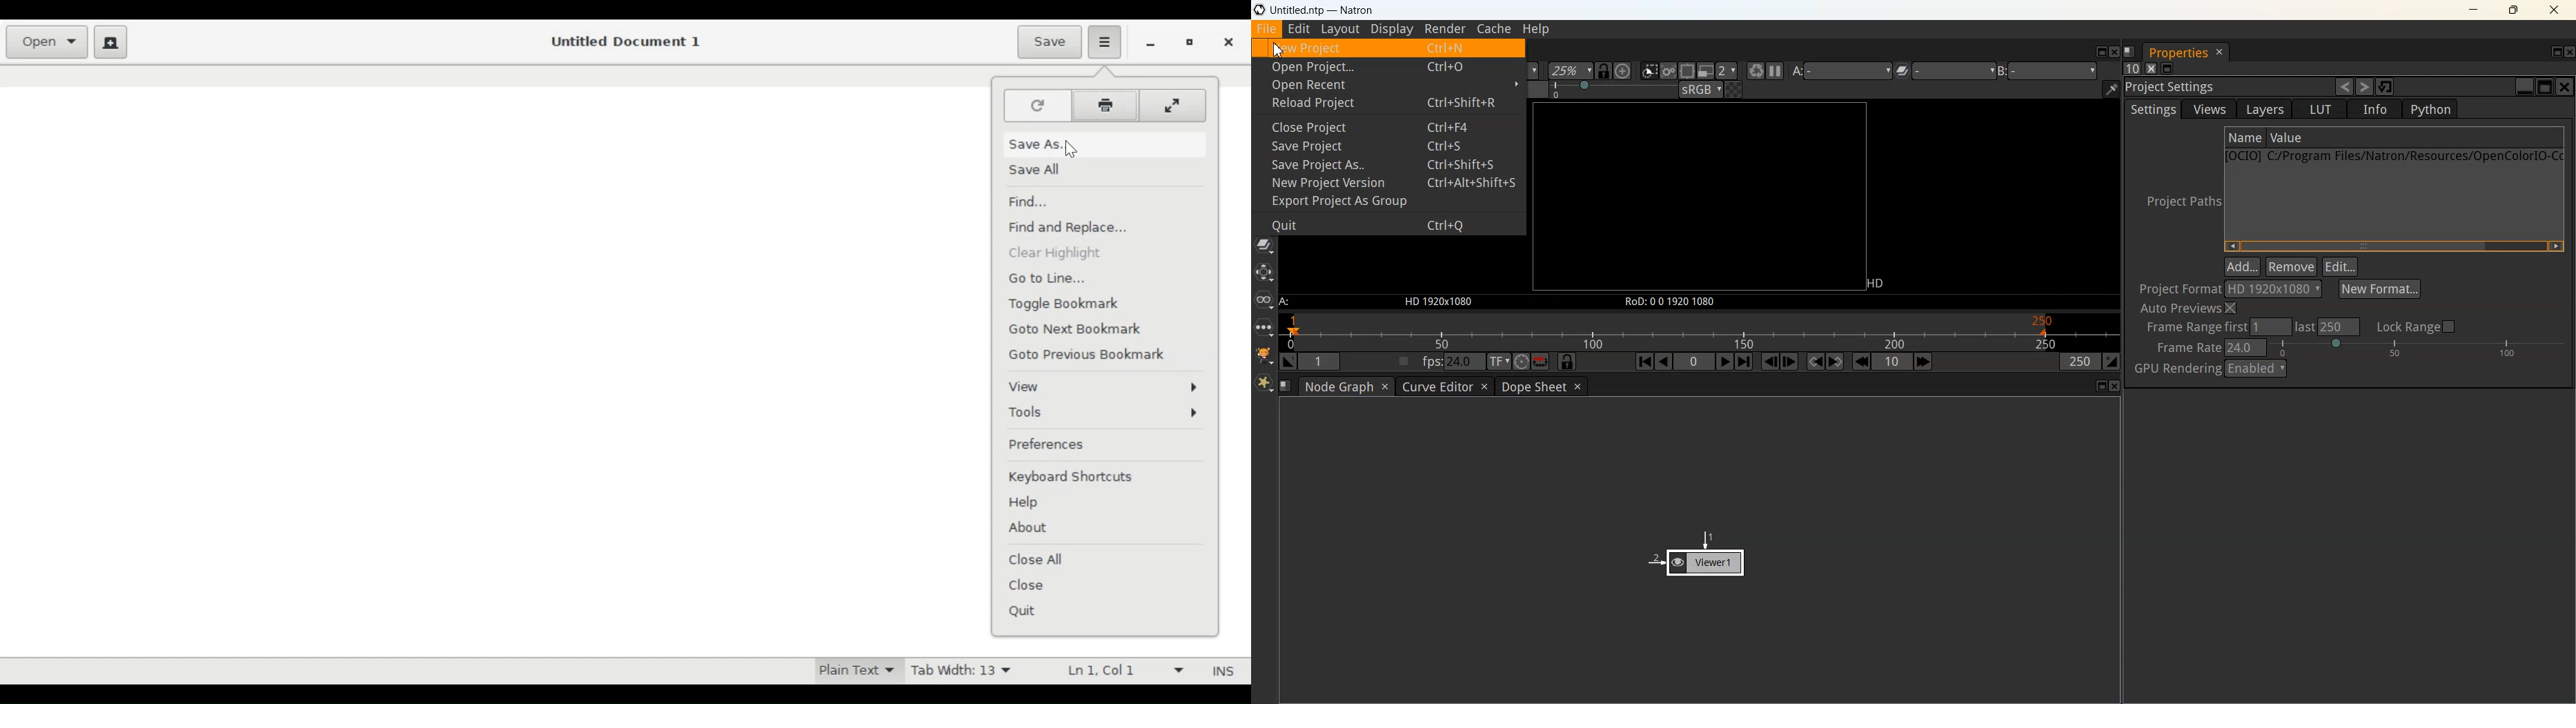  What do you see at coordinates (1034, 200) in the screenshot?
I see `Find` at bounding box center [1034, 200].